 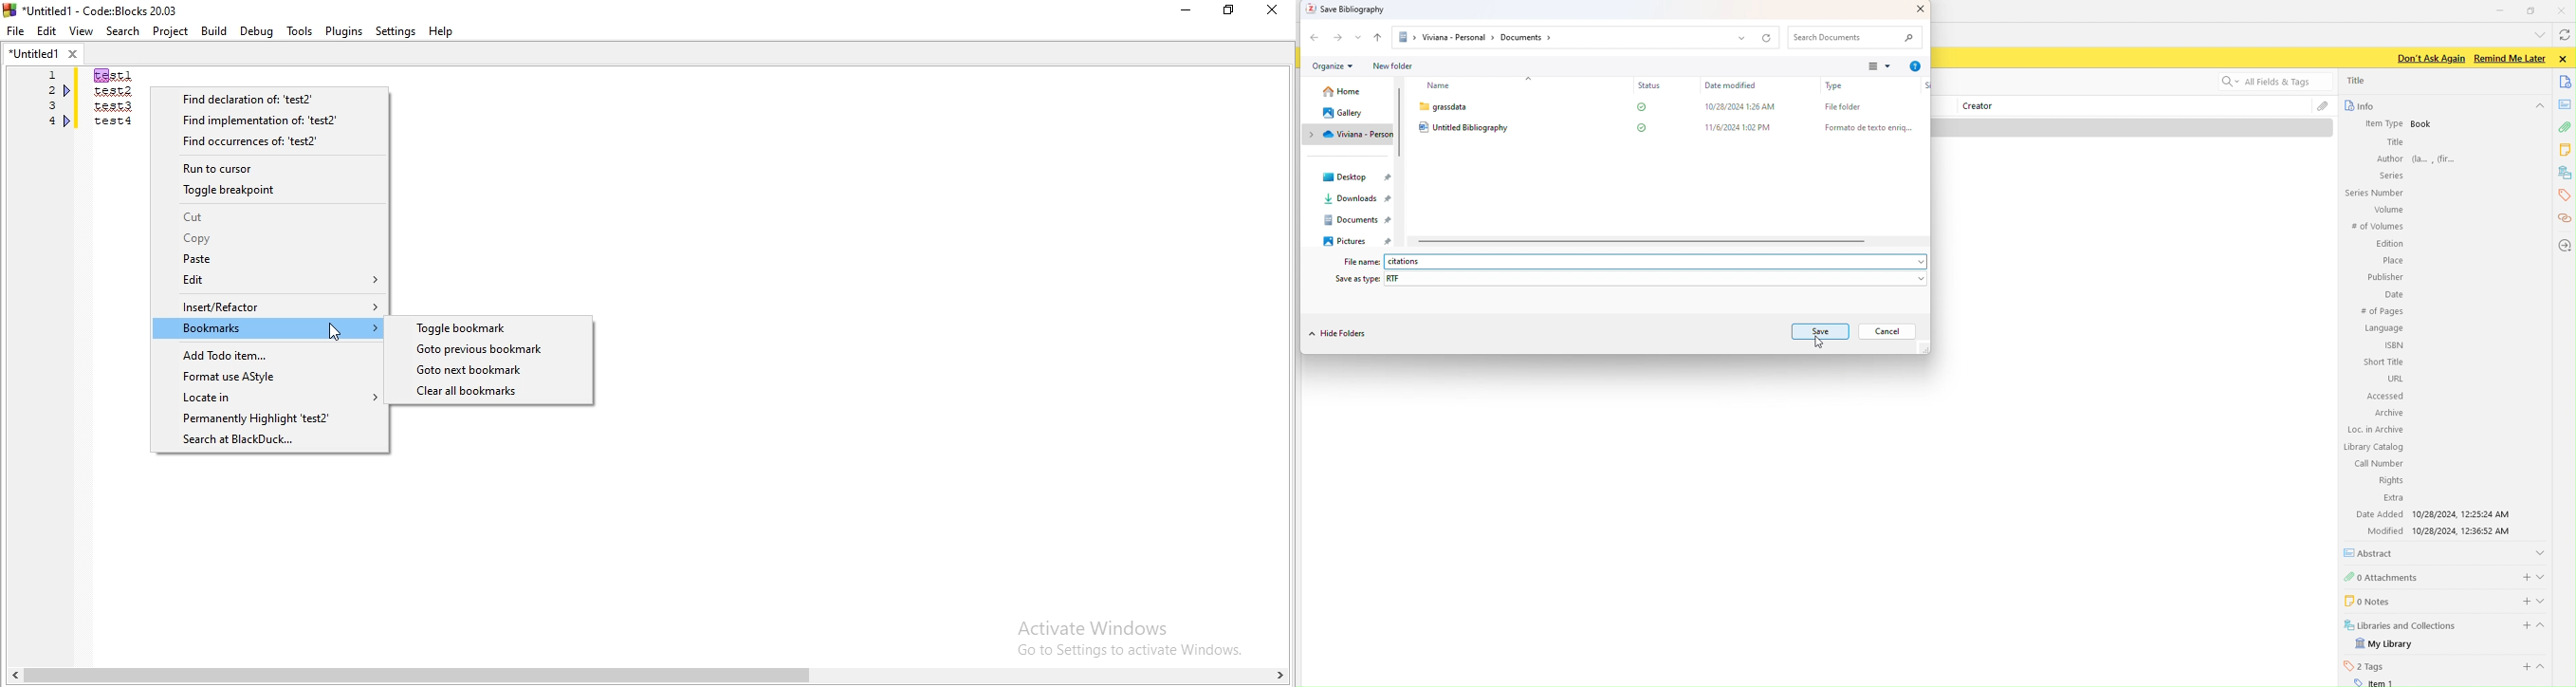 What do you see at coordinates (1380, 37) in the screenshot?
I see `Up` at bounding box center [1380, 37].